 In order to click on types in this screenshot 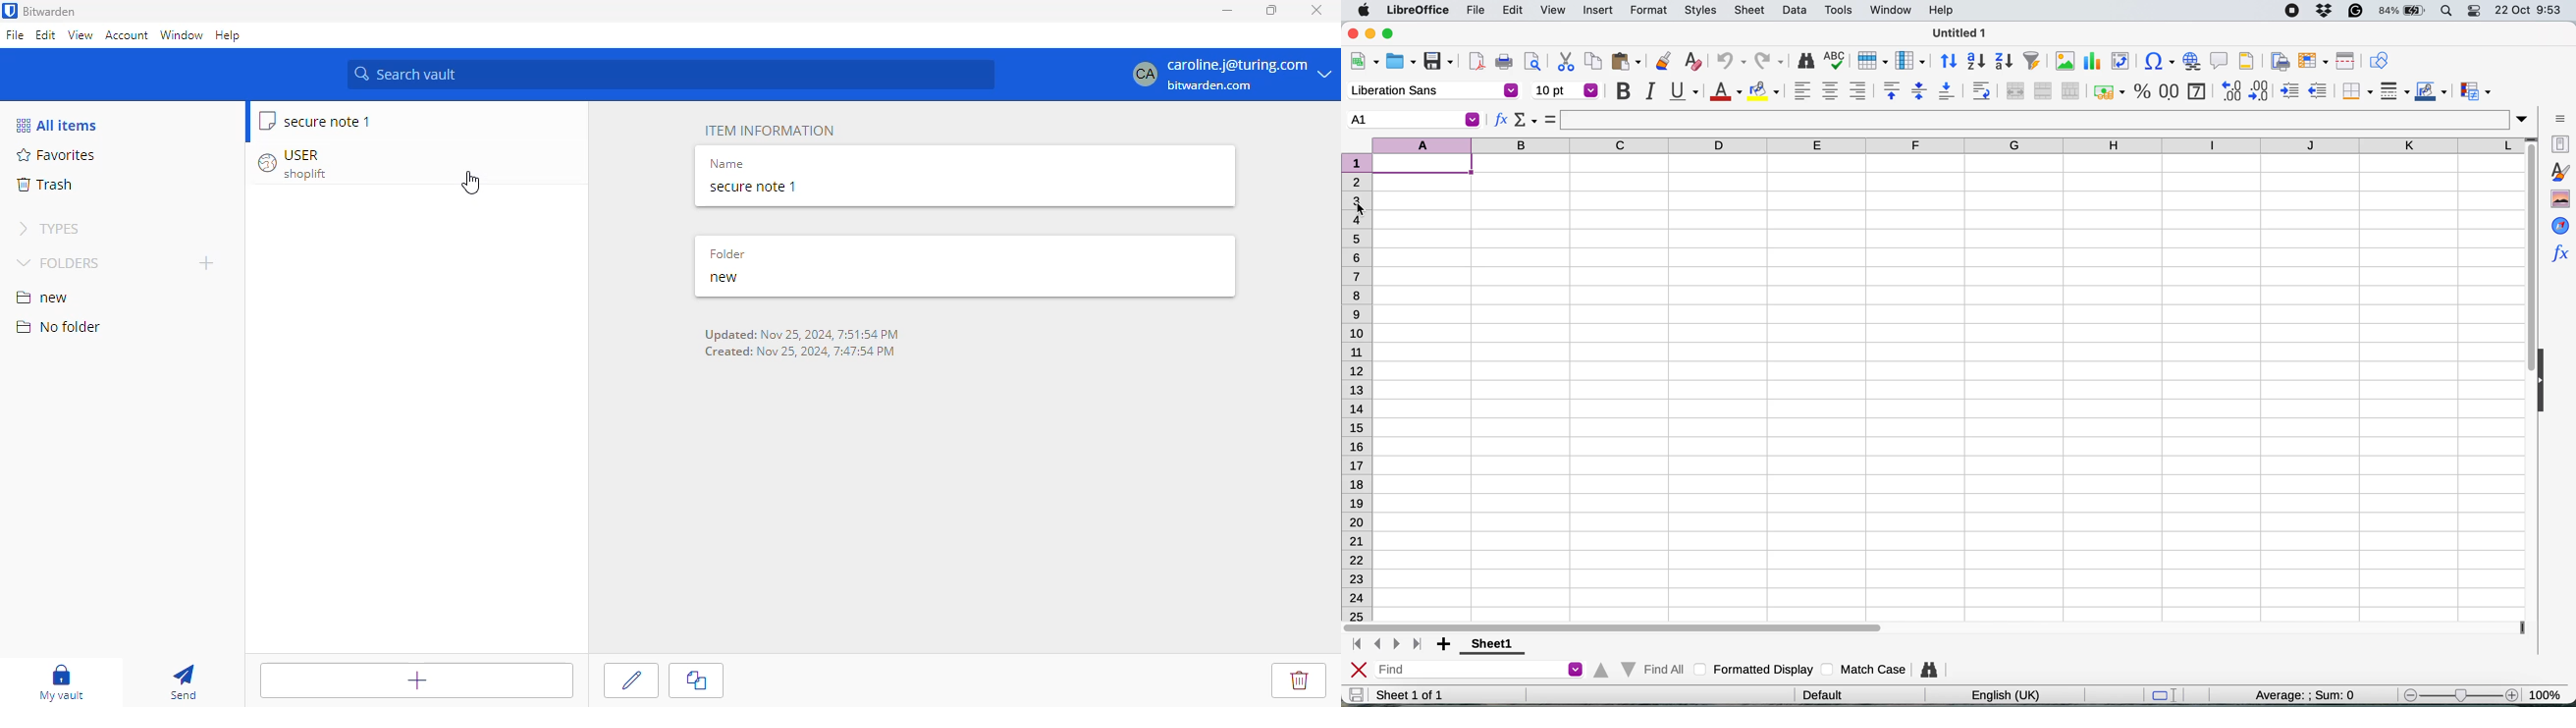, I will do `click(53, 229)`.